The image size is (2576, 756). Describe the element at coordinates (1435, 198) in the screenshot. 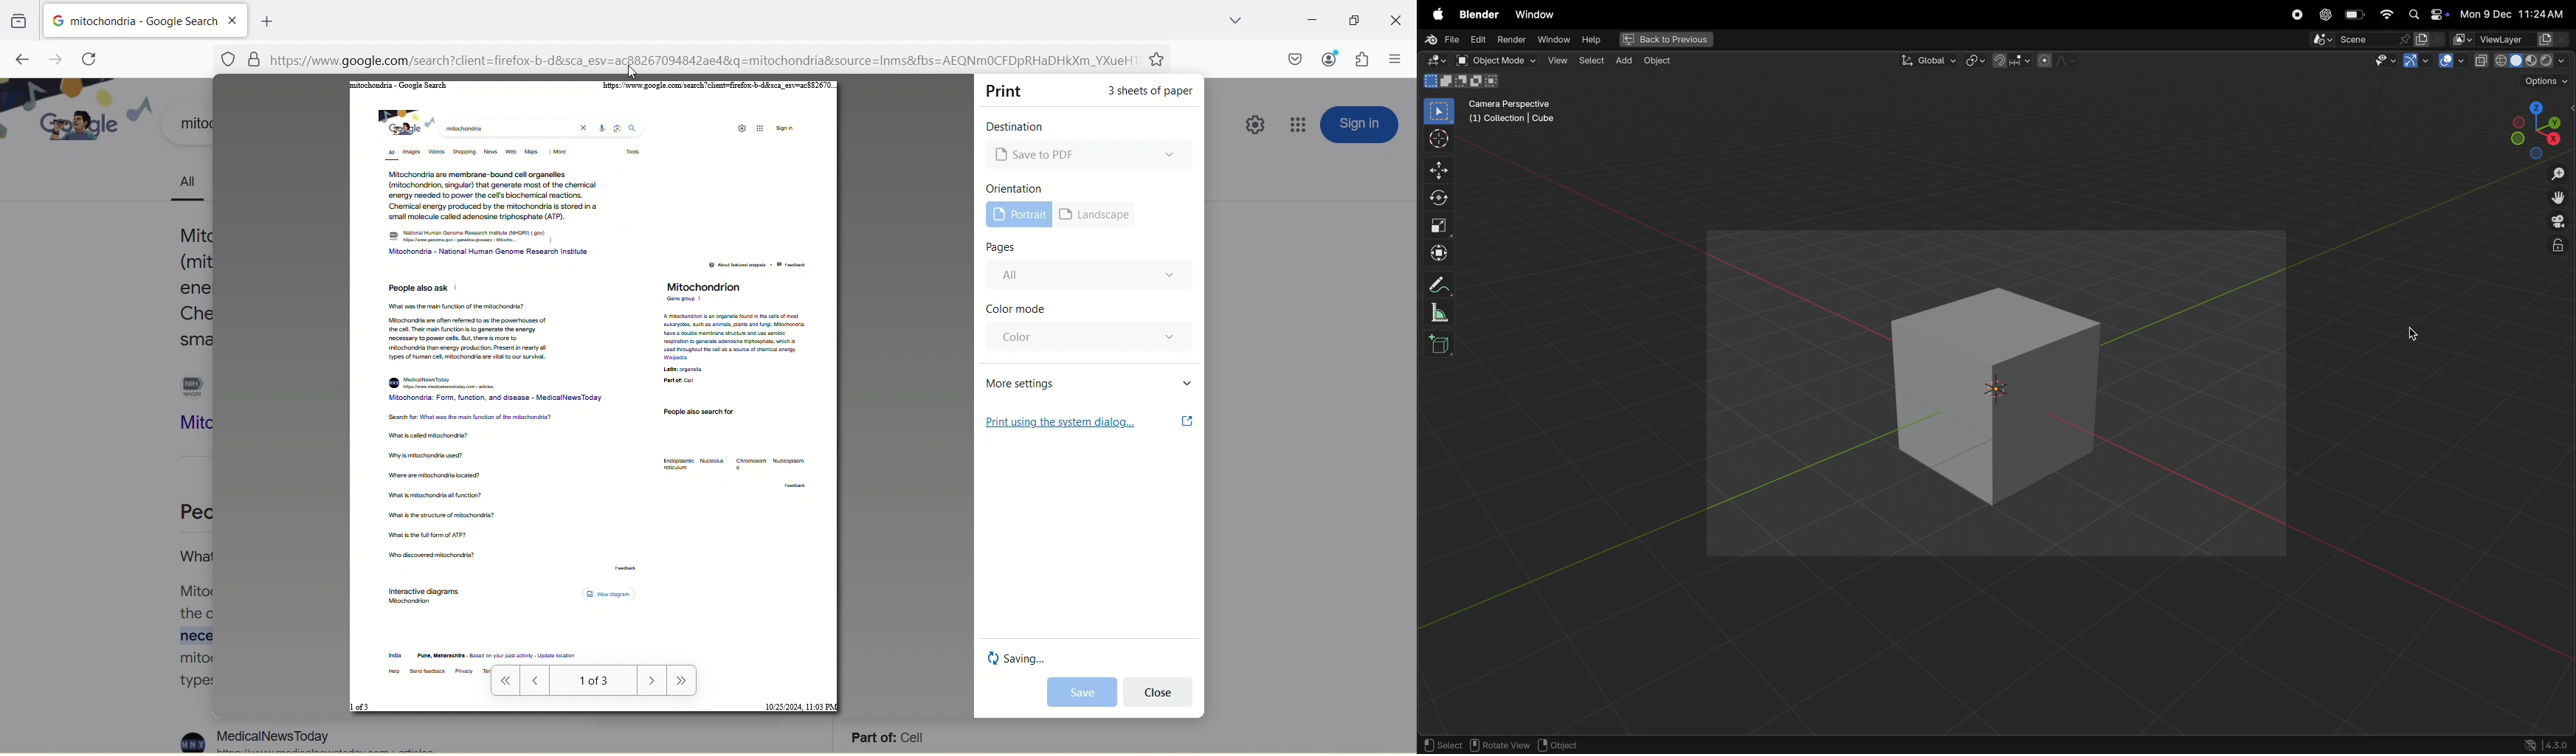

I see `rotate` at that location.